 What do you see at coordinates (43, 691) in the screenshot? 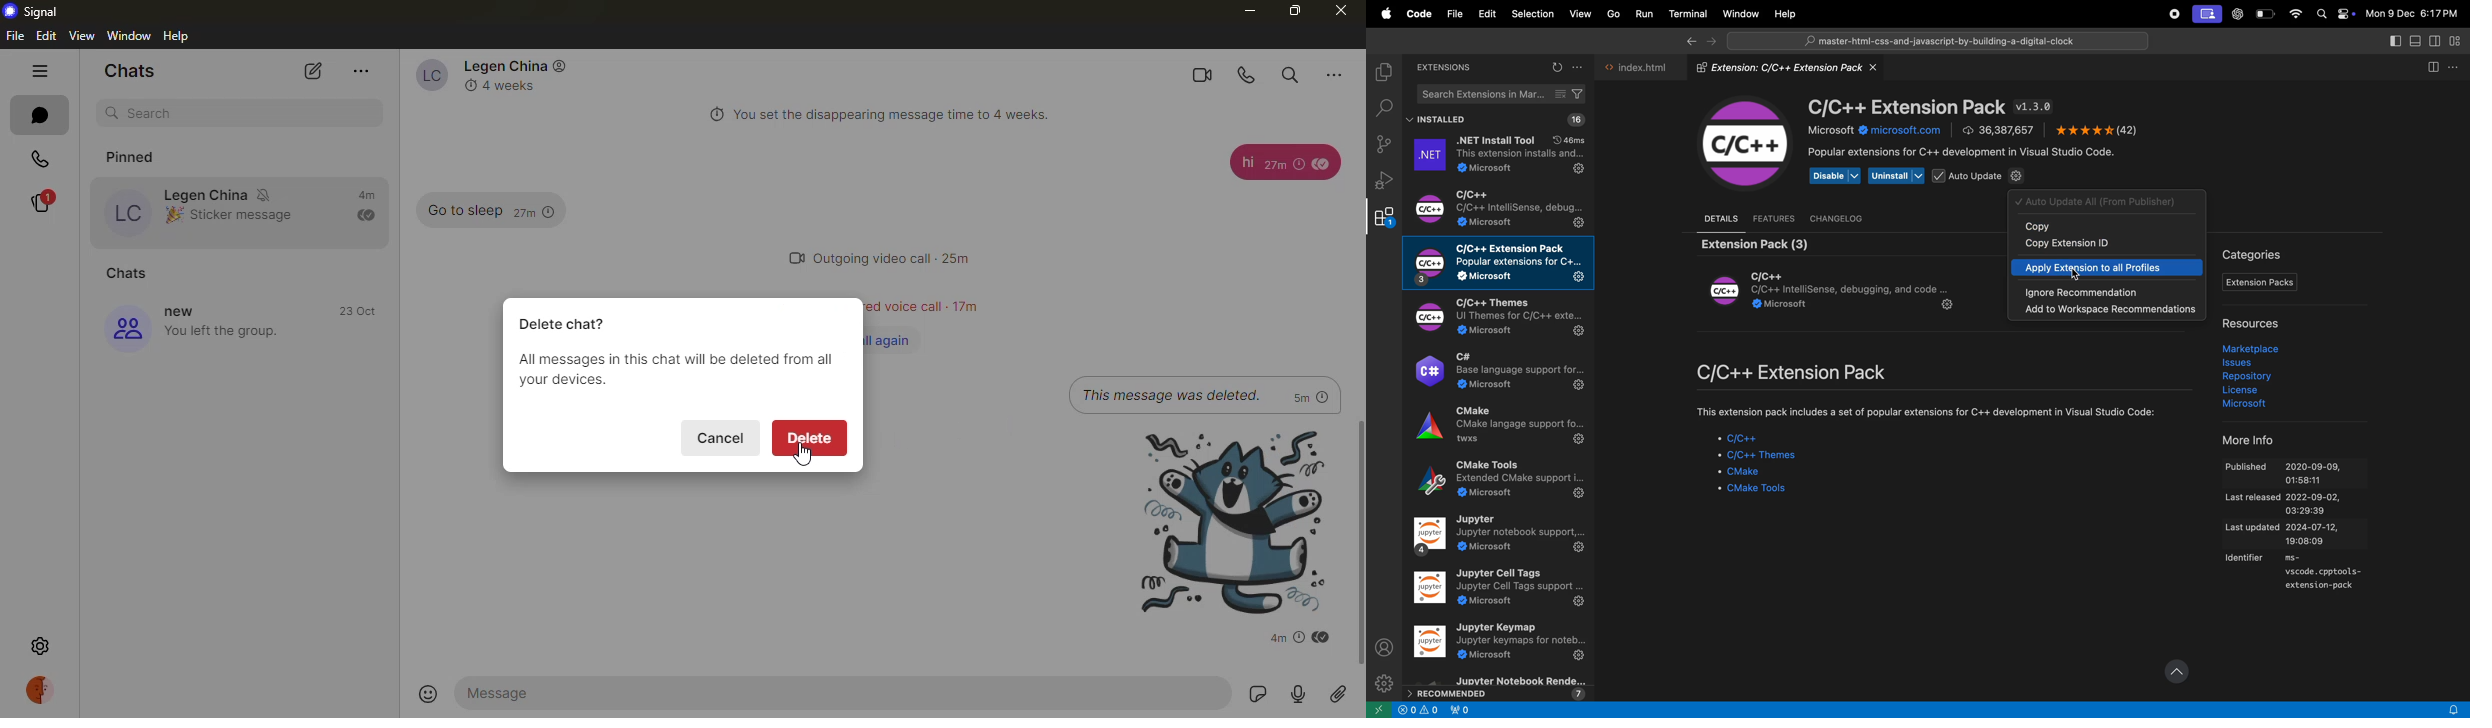
I see `profile` at bounding box center [43, 691].